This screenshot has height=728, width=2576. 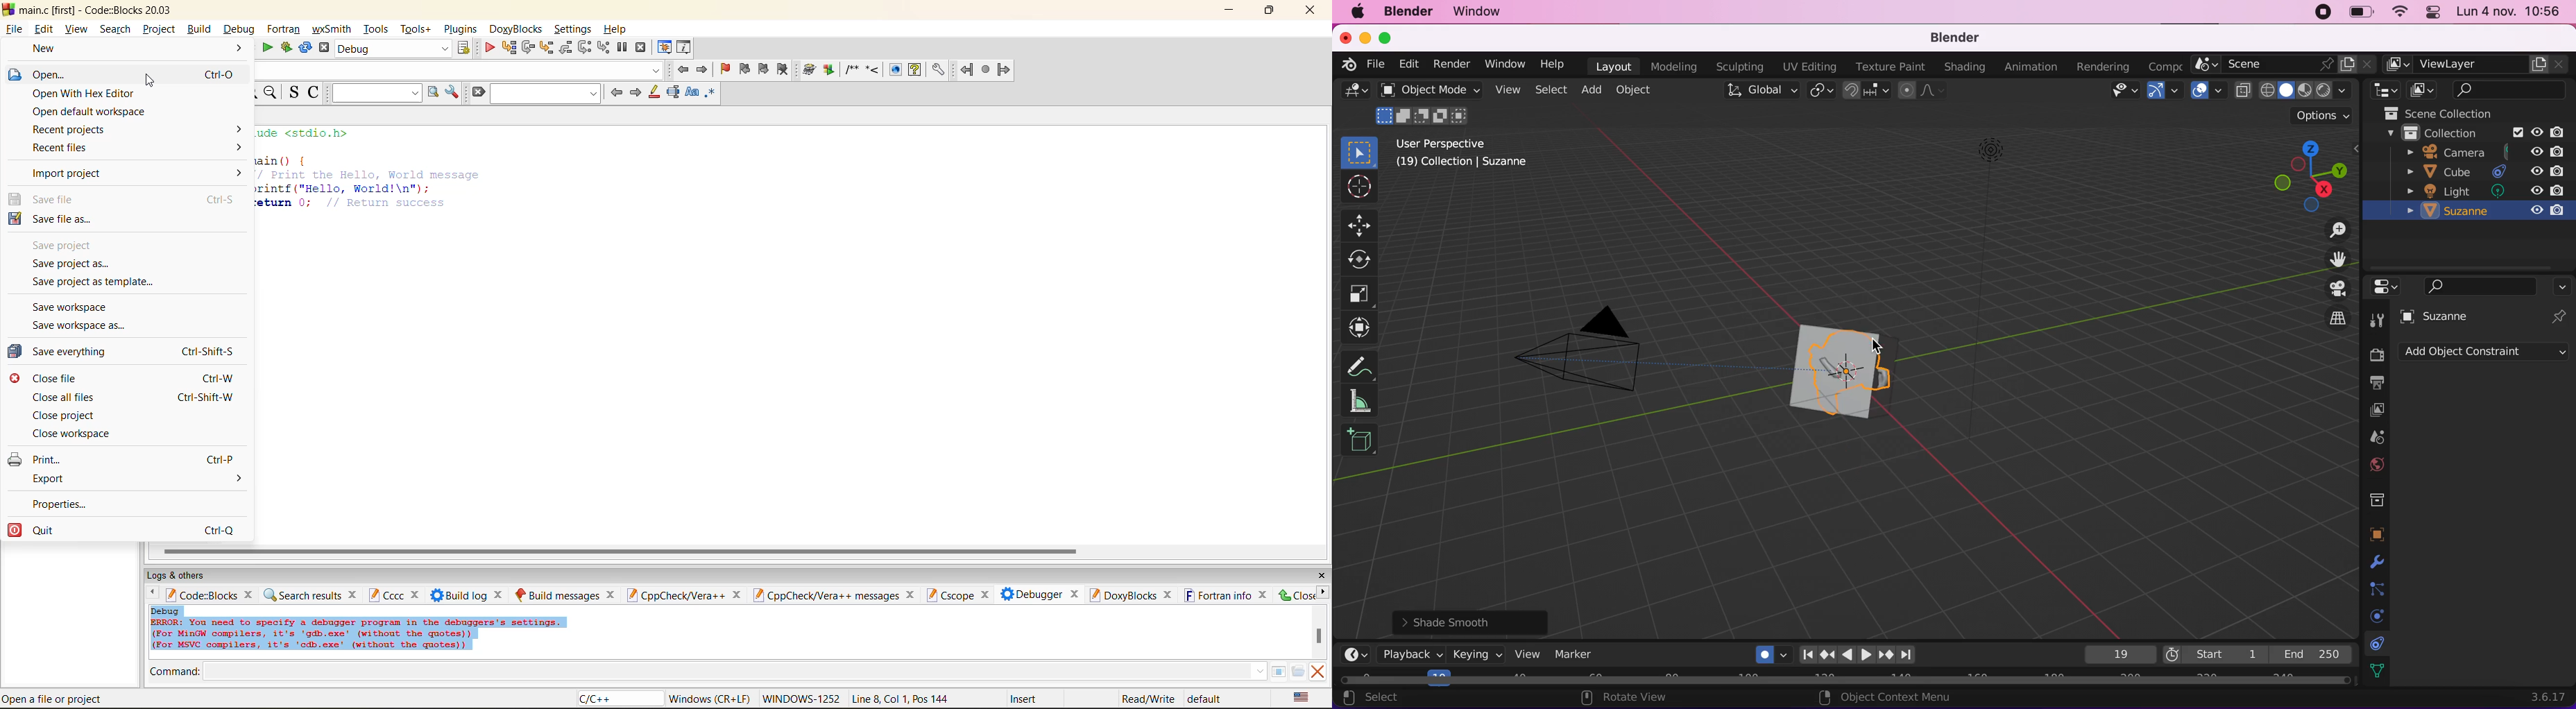 I want to click on edit, so click(x=1409, y=64).